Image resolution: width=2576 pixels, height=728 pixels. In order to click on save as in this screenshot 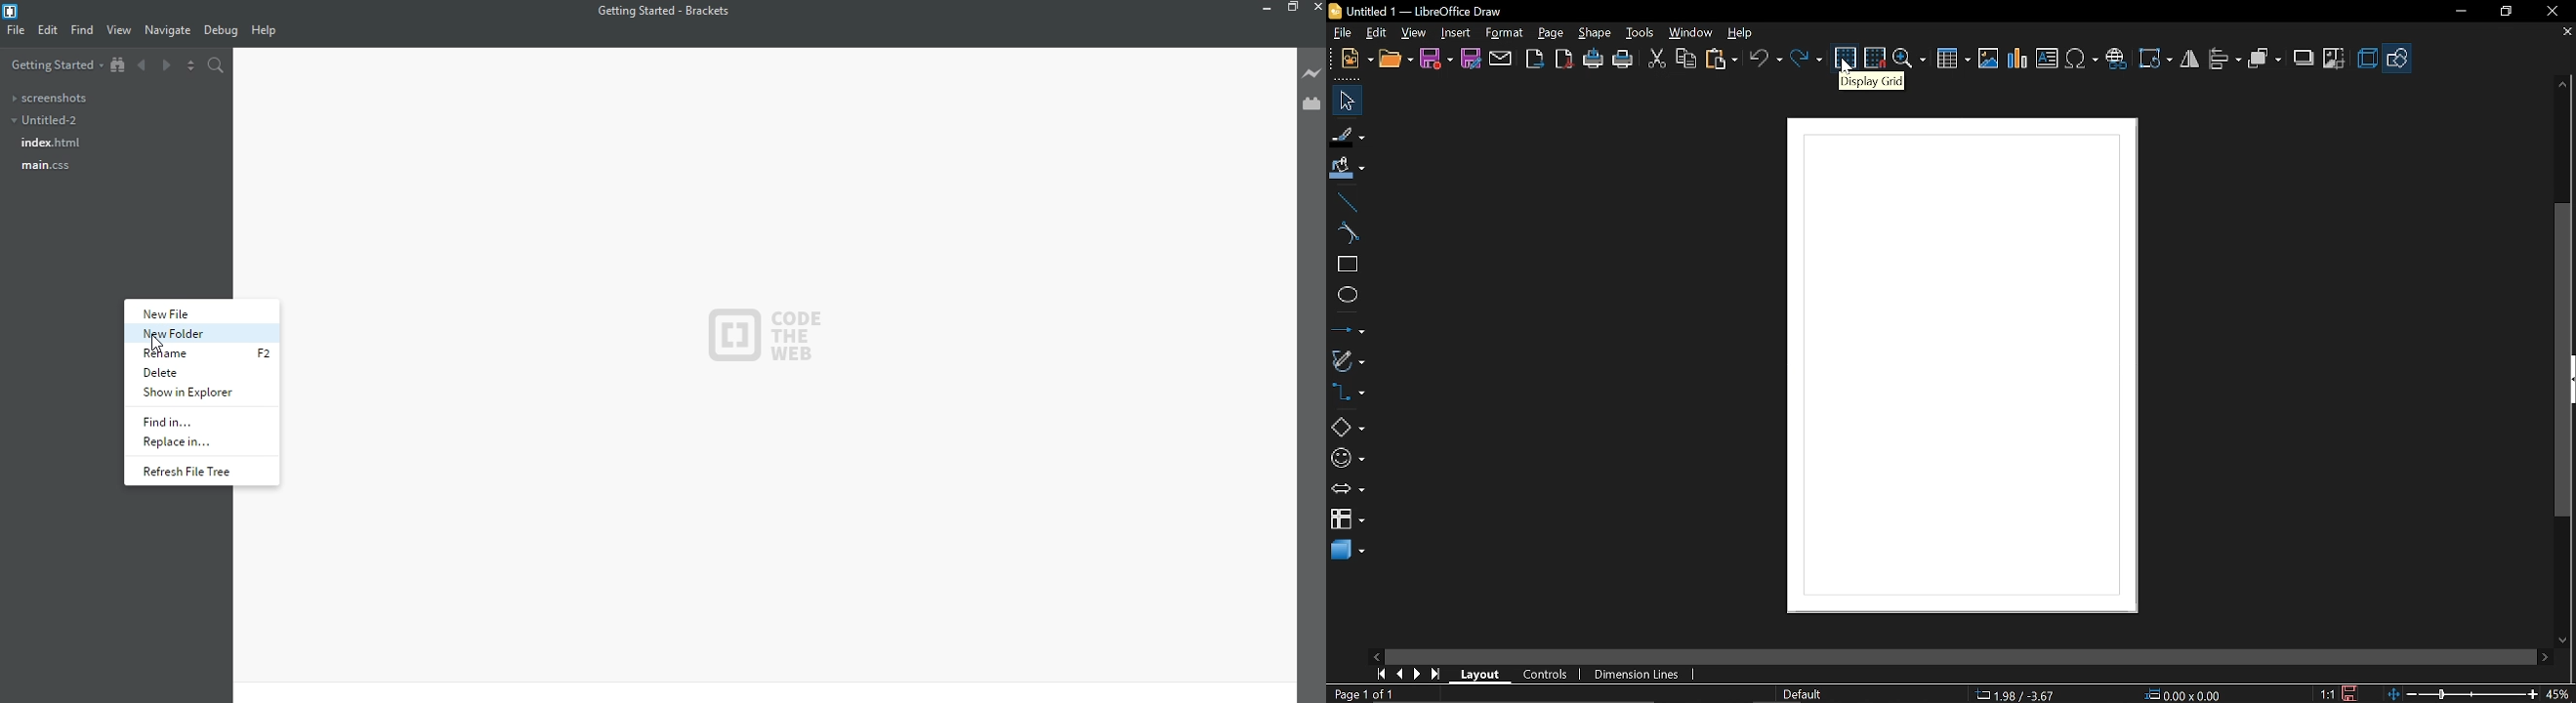, I will do `click(1472, 60)`.